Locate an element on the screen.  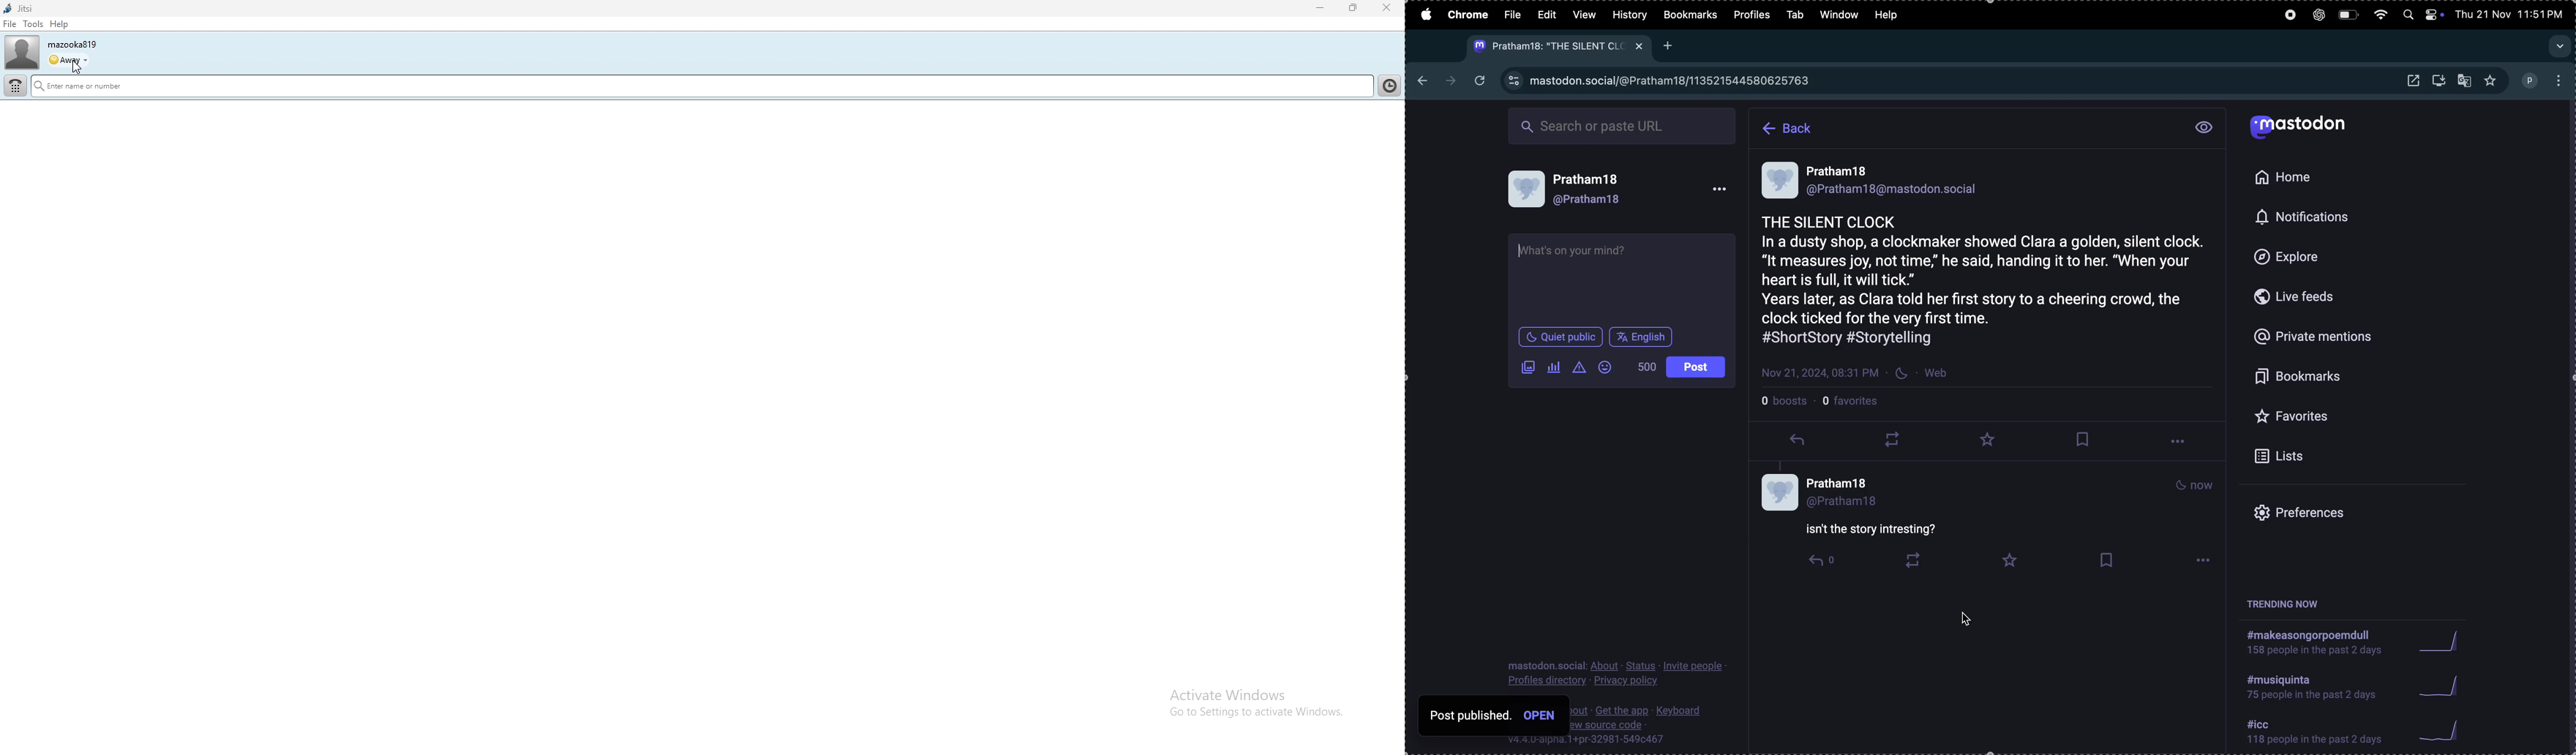
source code is located at coordinates (1660, 723).